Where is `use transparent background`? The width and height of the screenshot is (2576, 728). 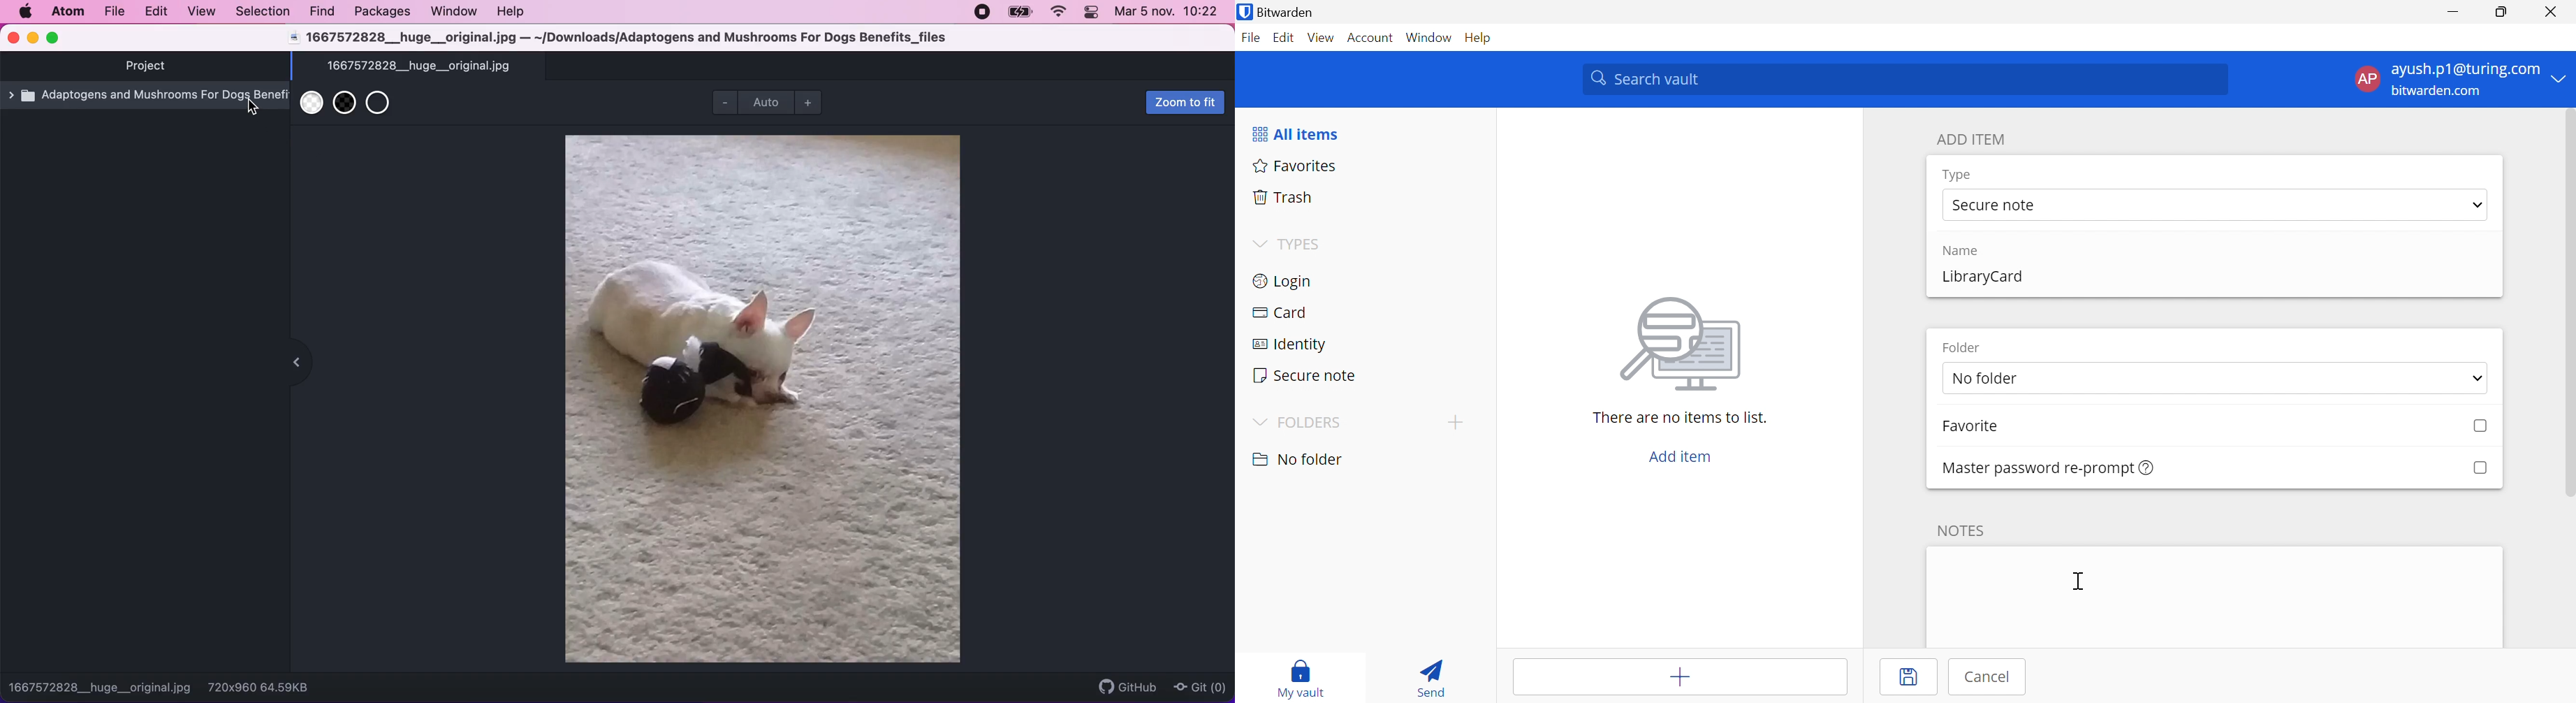 use transparent background is located at coordinates (384, 106).